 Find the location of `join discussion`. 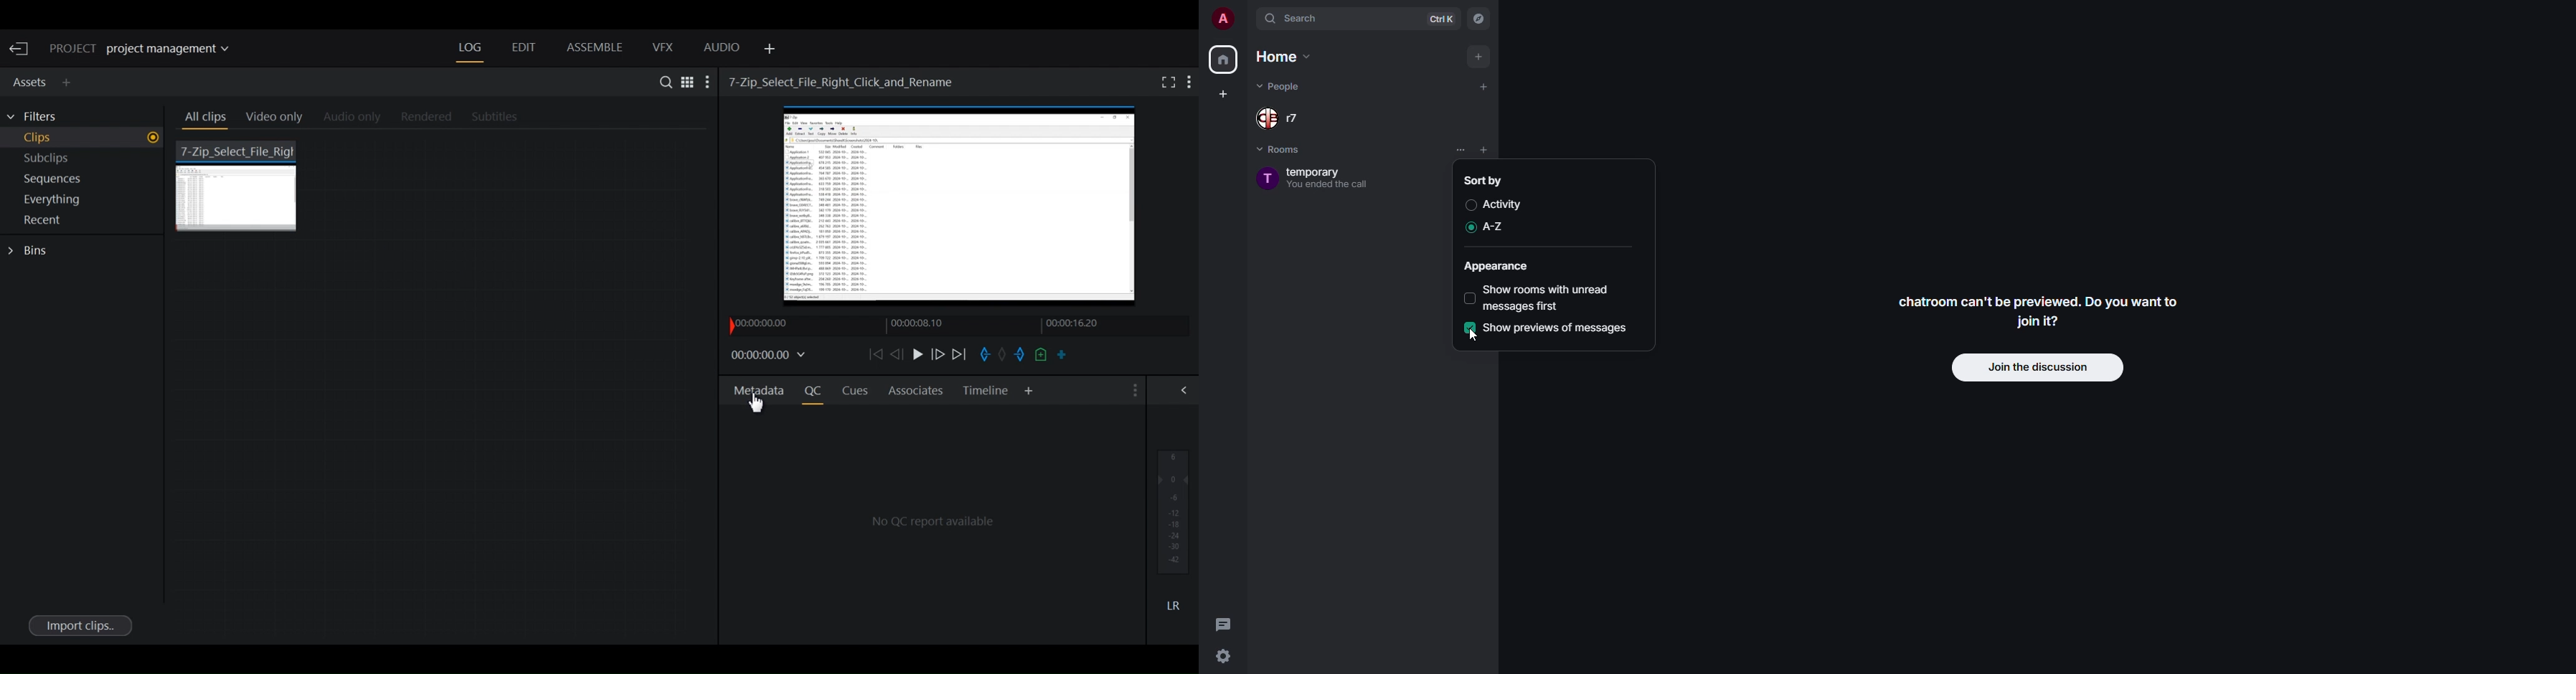

join discussion is located at coordinates (2039, 369).